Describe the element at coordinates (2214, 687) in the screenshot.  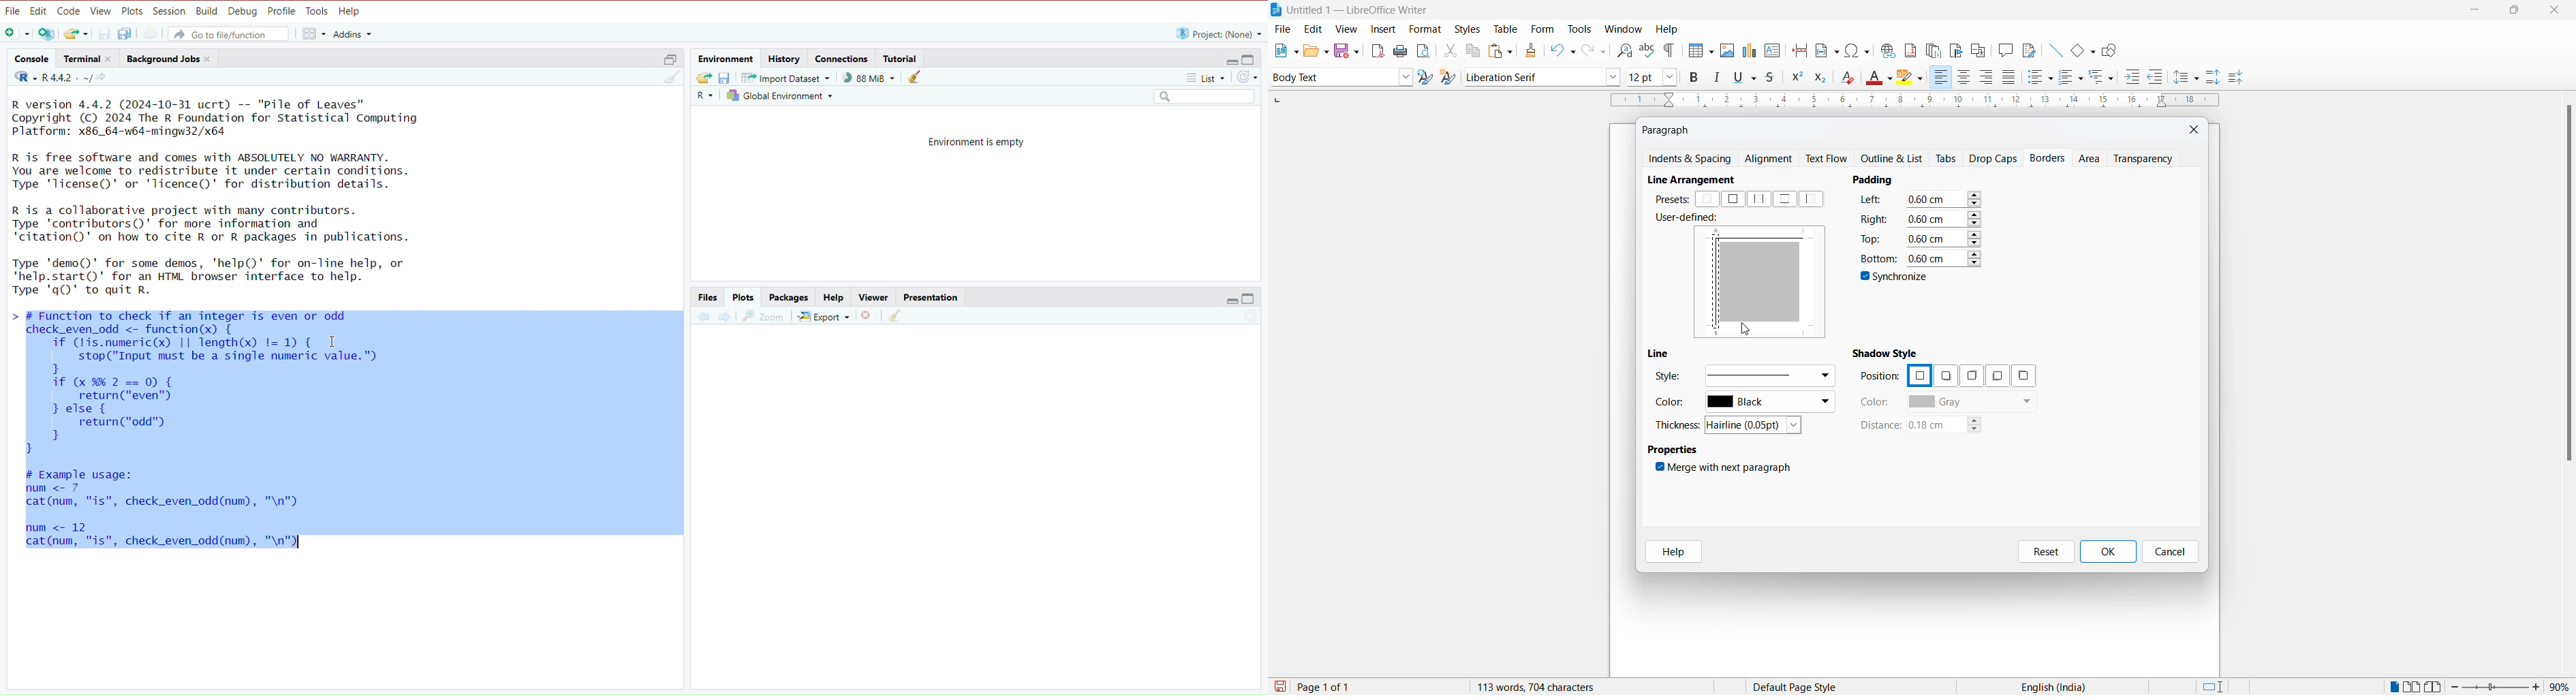
I see `standard selection` at that location.